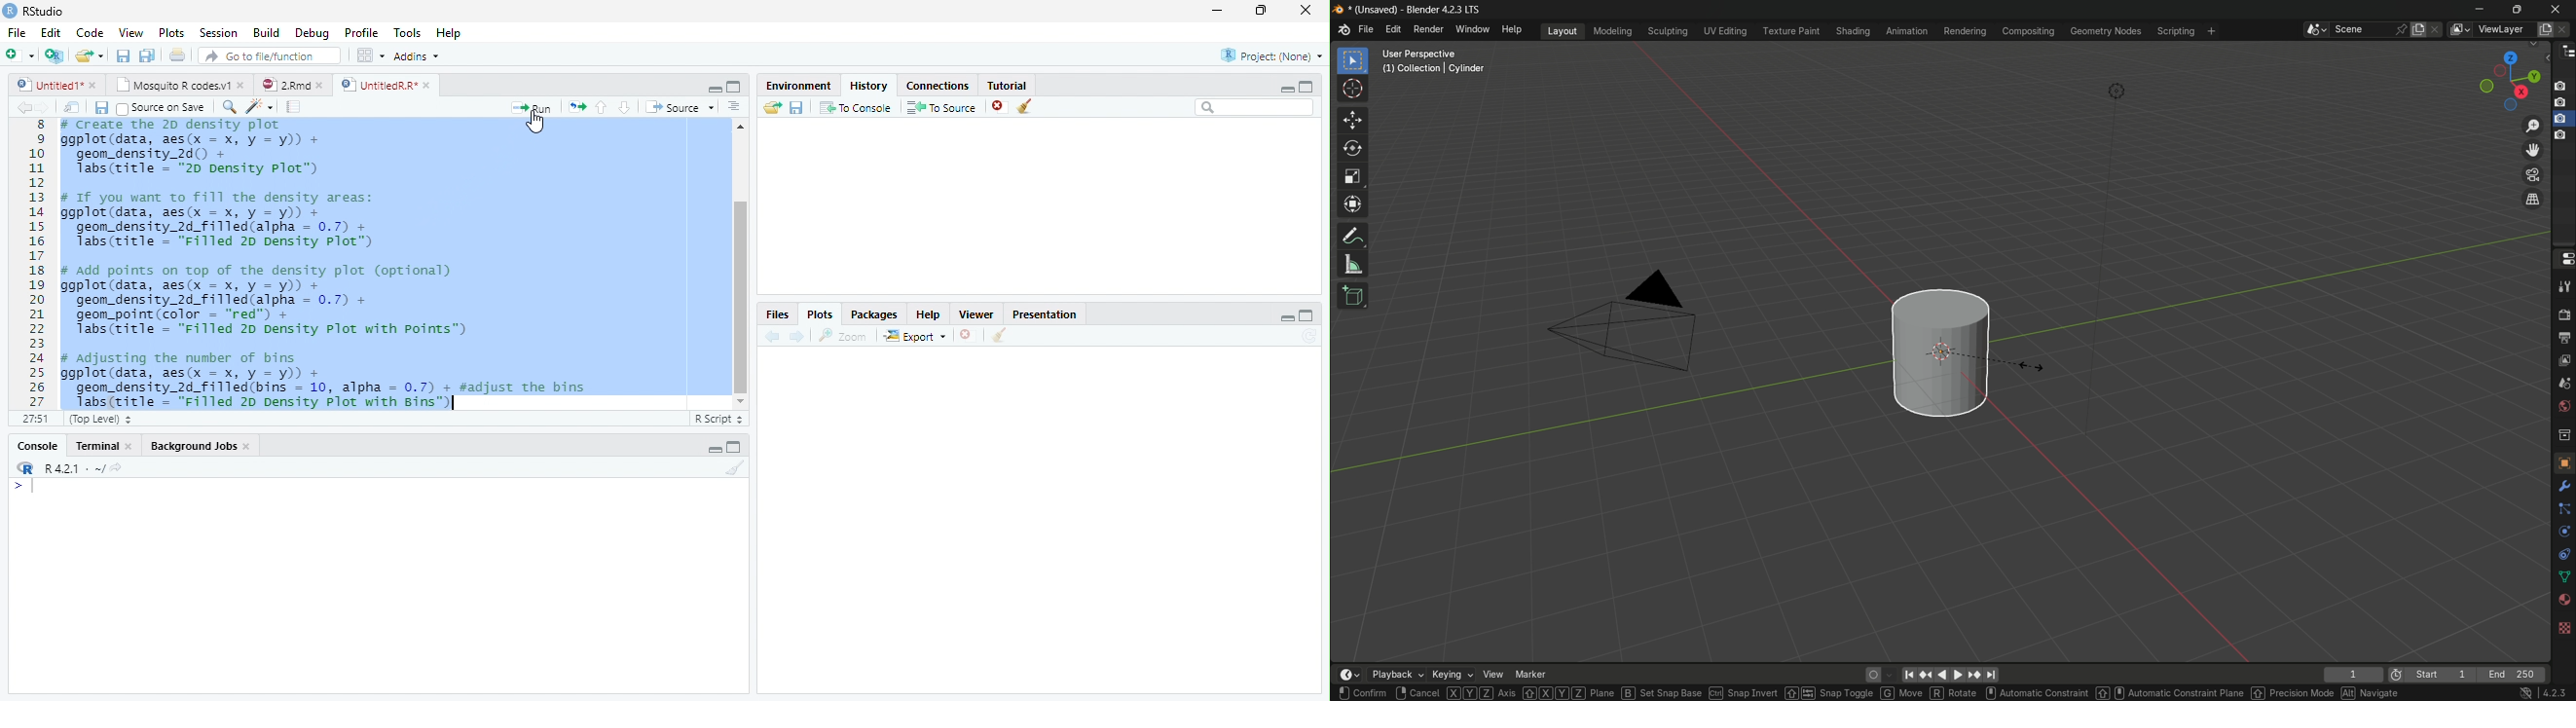  What do you see at coordinates (928, 316) in the screenshot?
I see `Help` at bounding box center [928, 316].